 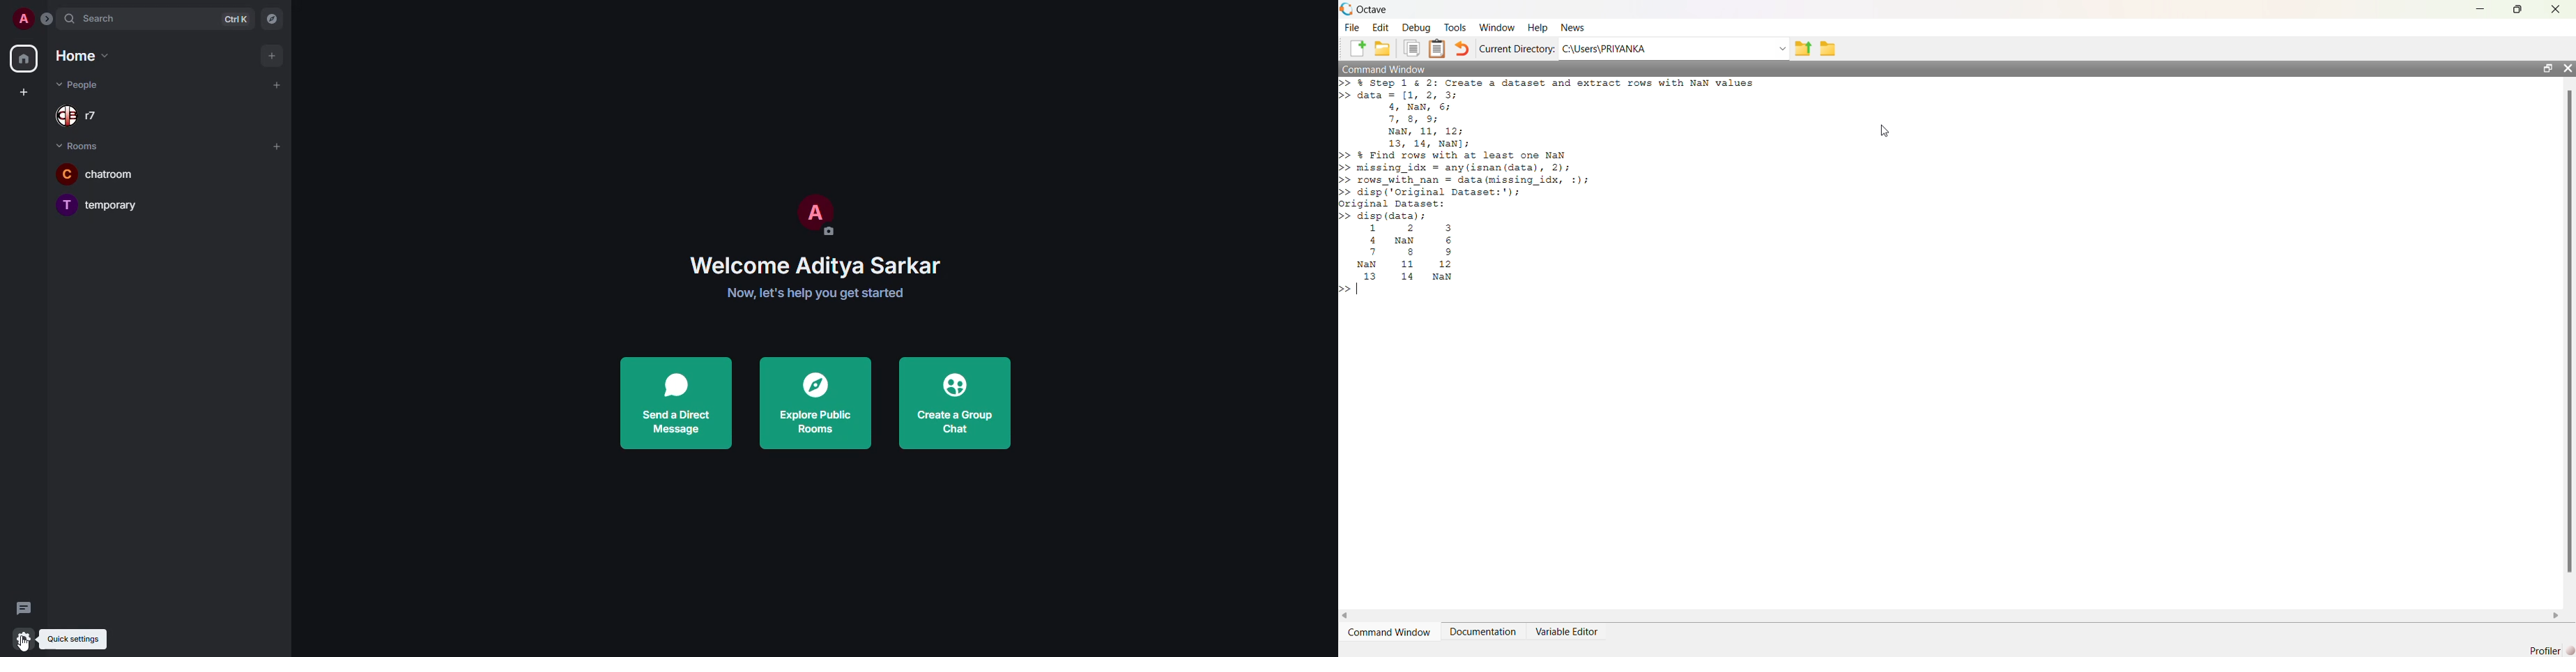 I want to click on profile, so click(x=816, y=213).